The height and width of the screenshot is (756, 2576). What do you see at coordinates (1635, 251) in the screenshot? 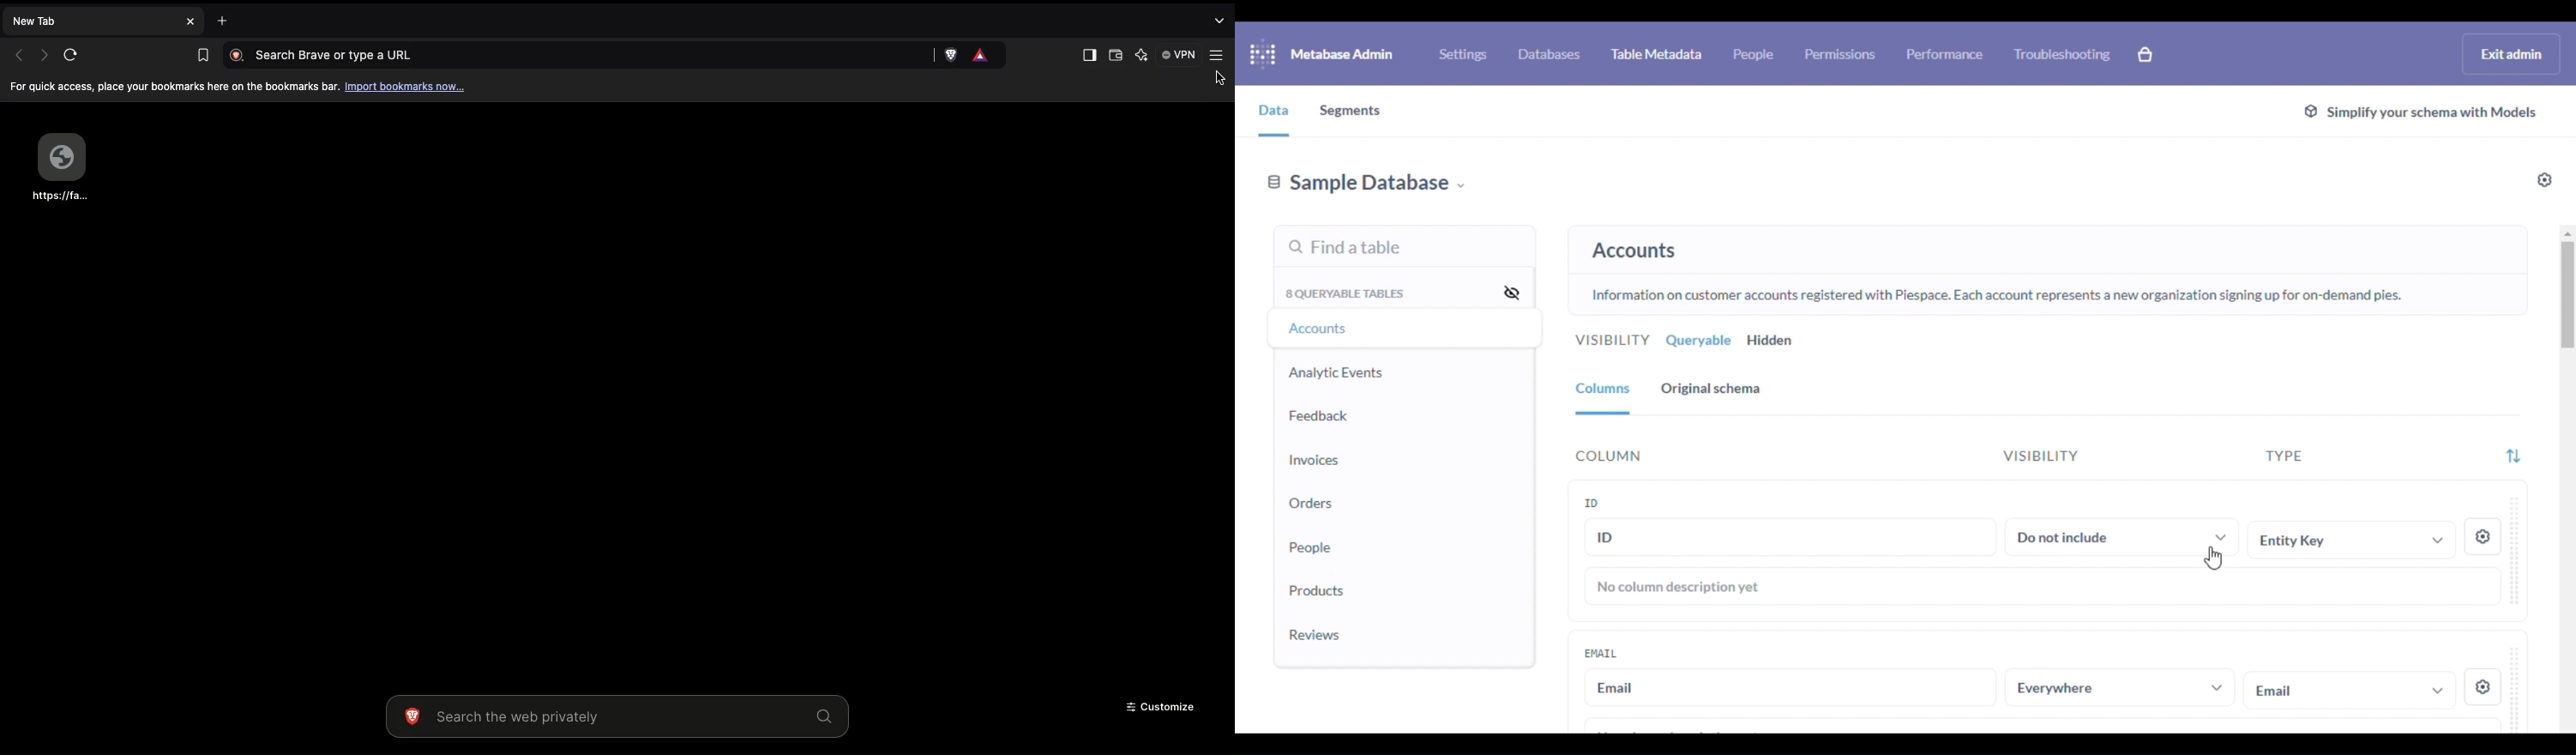
I see `accounts` at bounding box center [1635, 251].